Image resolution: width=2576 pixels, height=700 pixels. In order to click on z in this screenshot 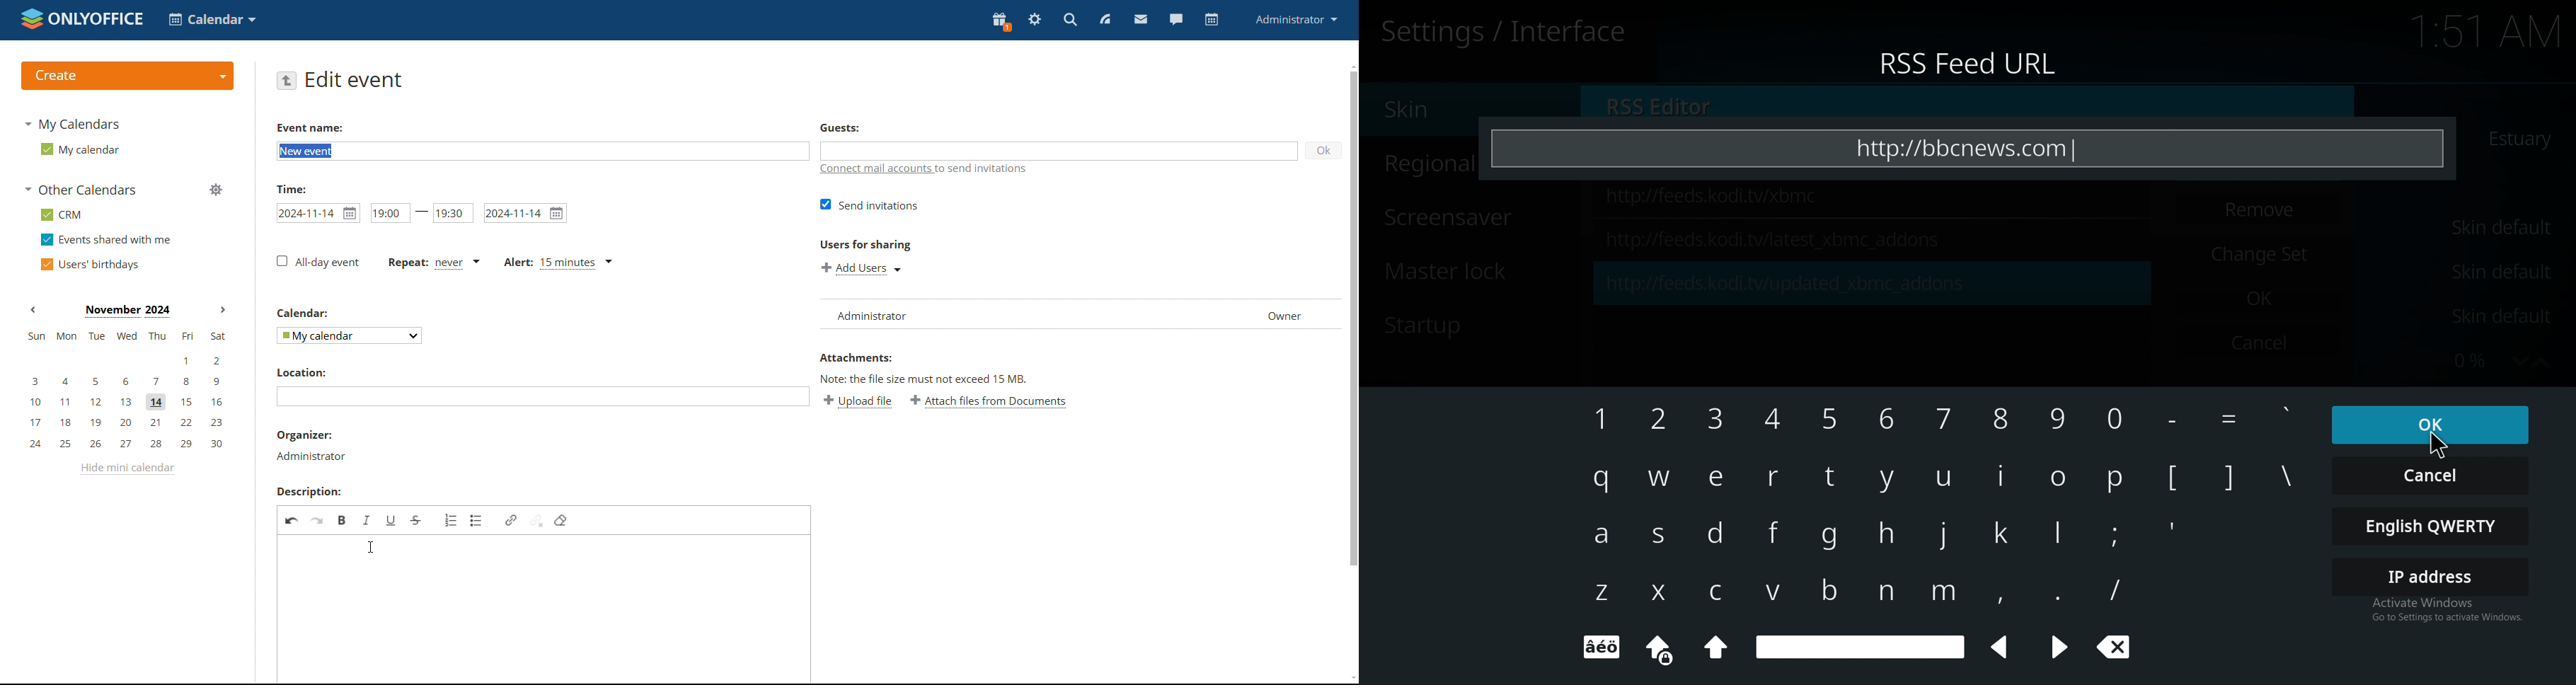, I will do `click(1599, 593)`.